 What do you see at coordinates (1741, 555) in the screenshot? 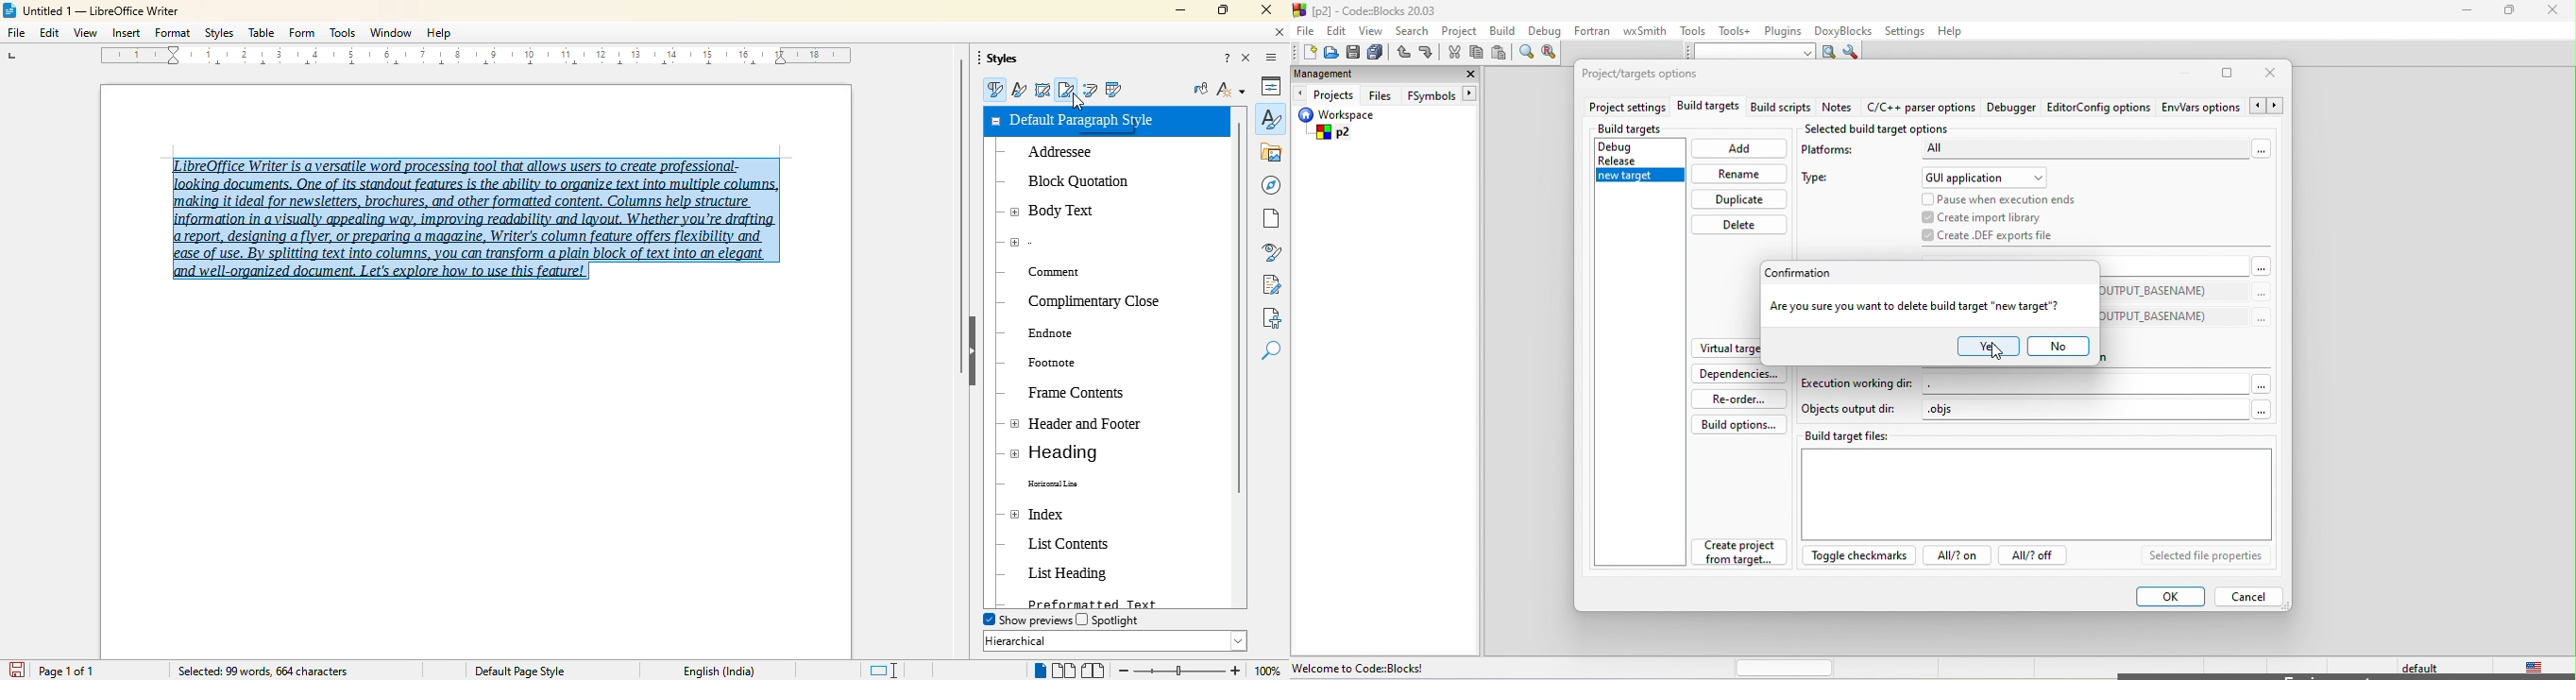
I see `create project from target` at bounding box center [1741, 555].